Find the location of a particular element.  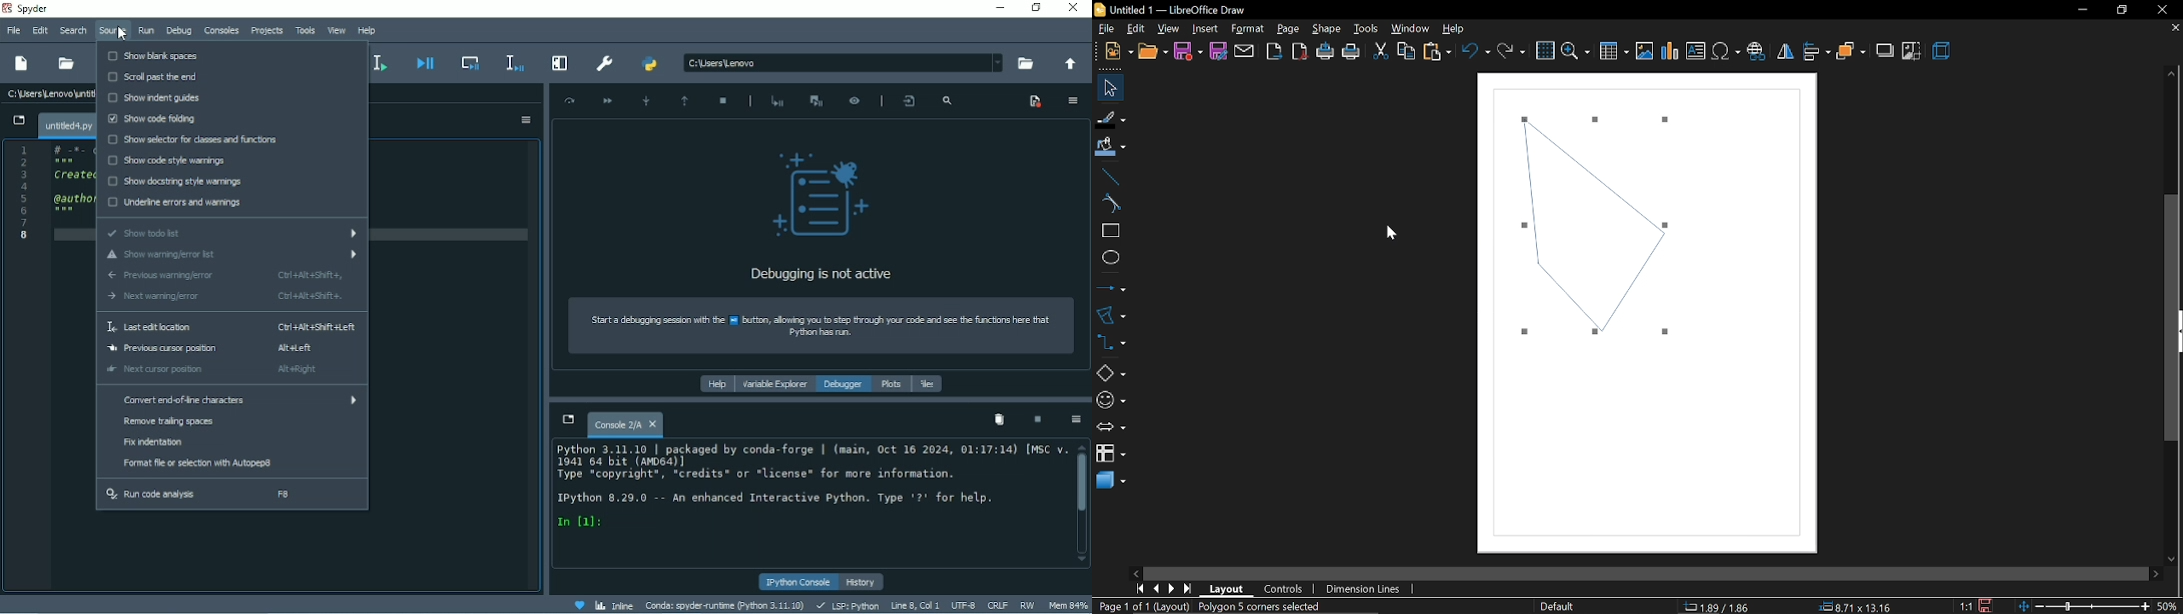

LSP is located at coordinates (846, 605).